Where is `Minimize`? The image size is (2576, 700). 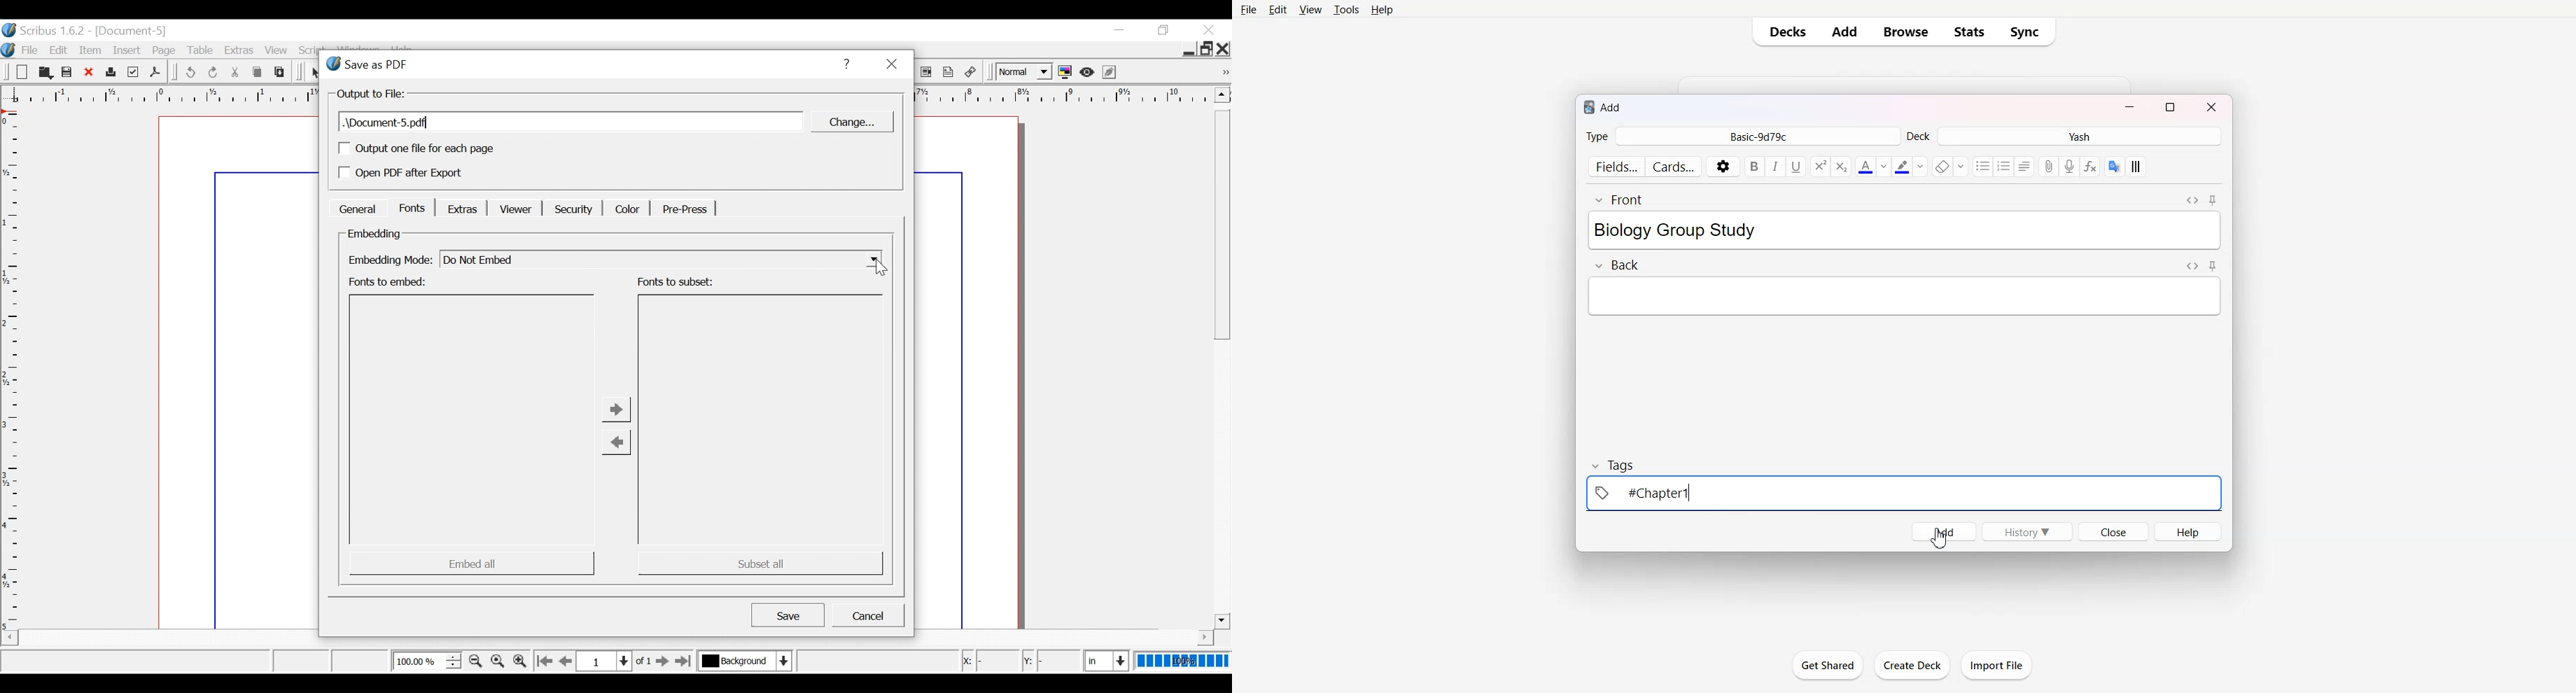
Minimize is located at coordinates (2130, 106).